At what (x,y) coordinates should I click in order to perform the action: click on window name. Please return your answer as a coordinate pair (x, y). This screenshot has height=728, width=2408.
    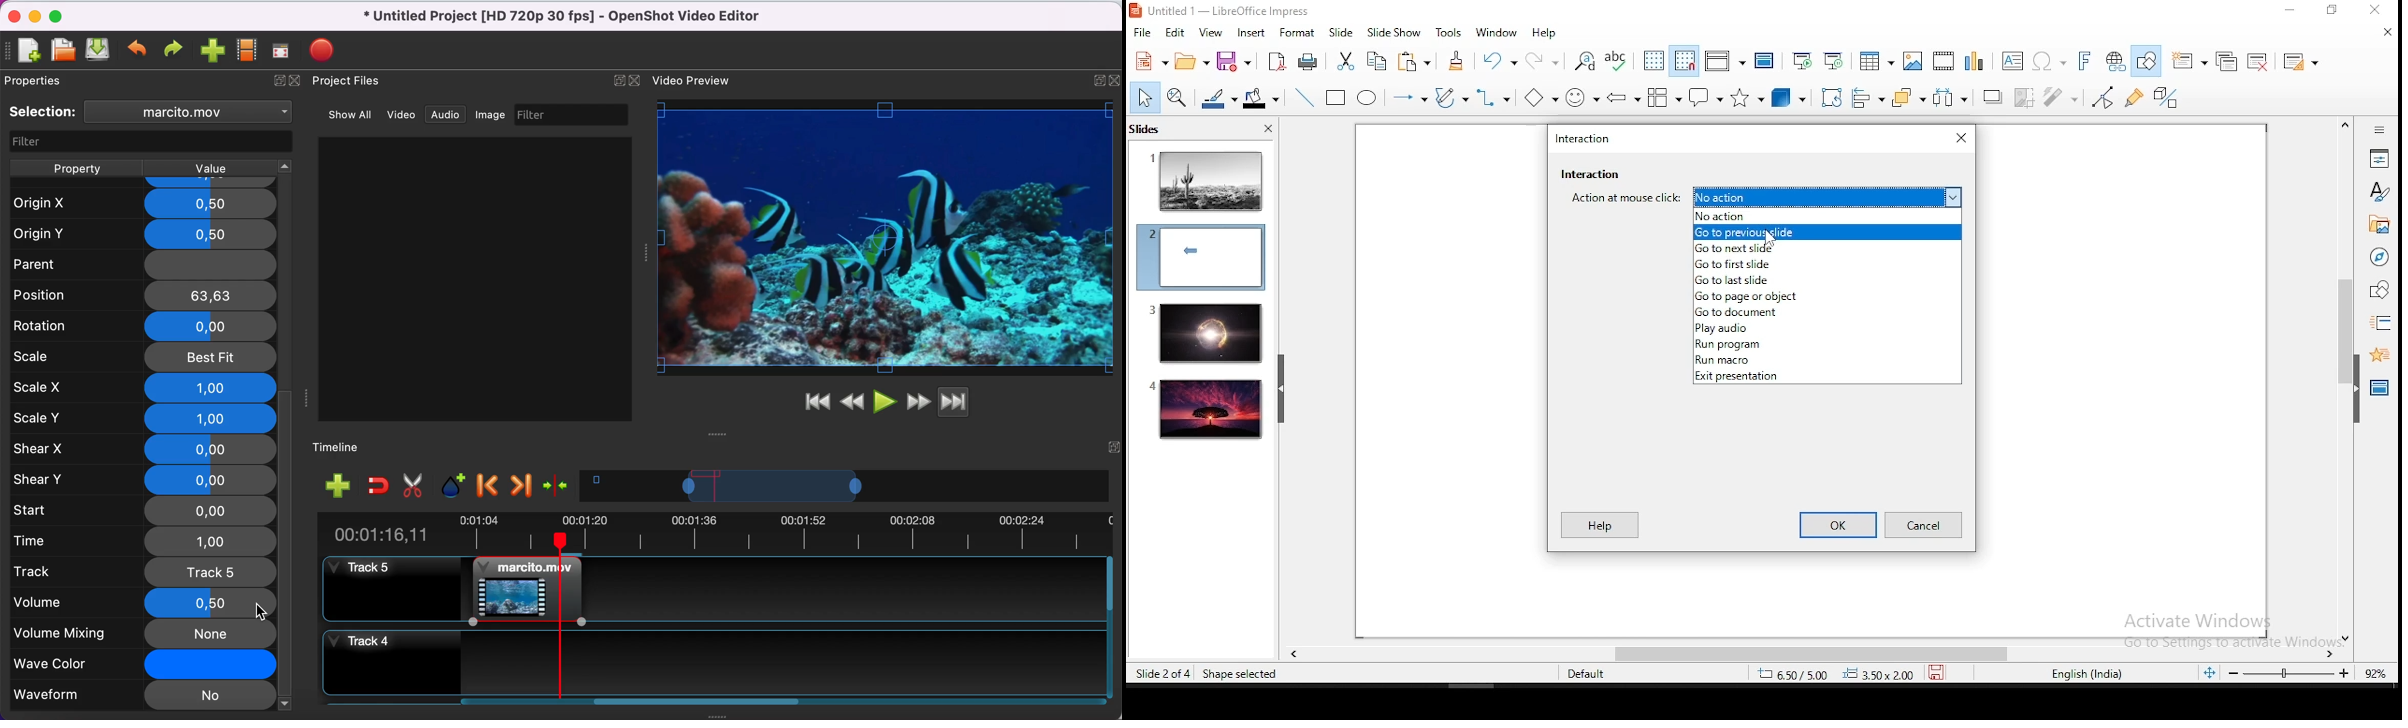
    Looking at the image, I should click on (1222, 10).